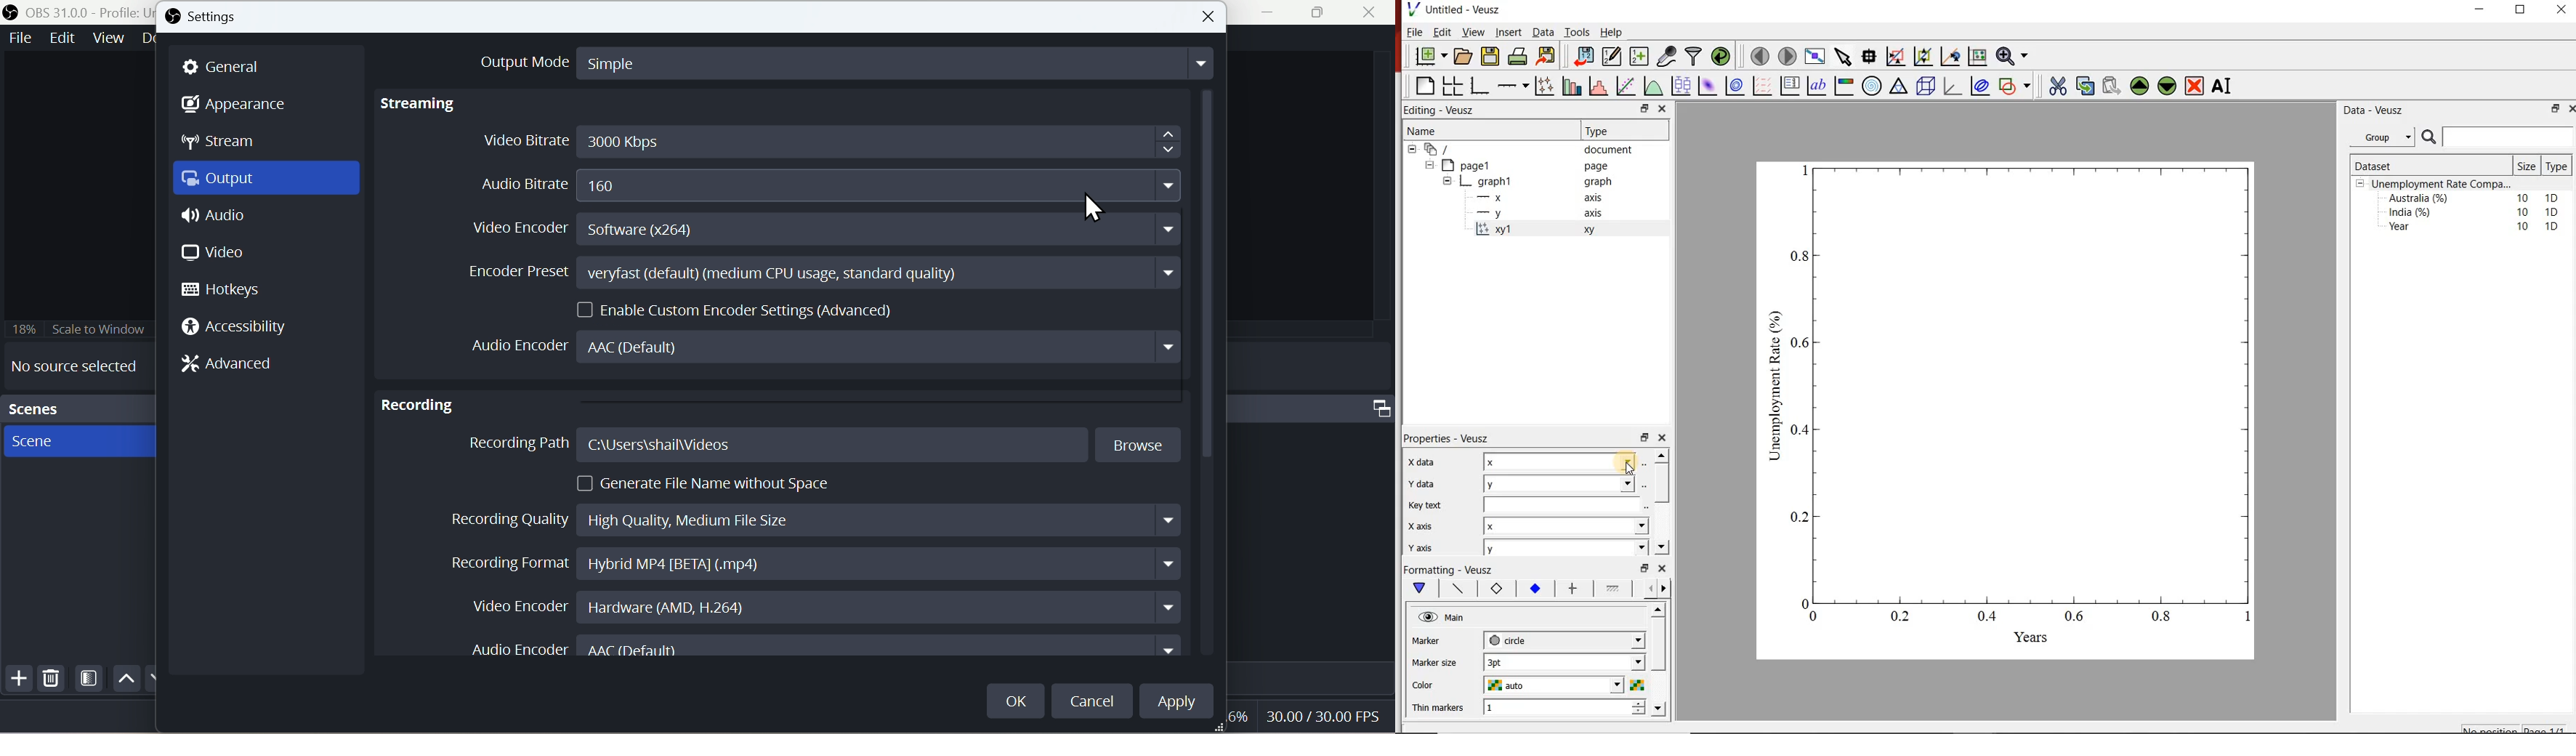 This screenshot has width=2576, height=756. I want to click on cancel, so click(1094, 700).